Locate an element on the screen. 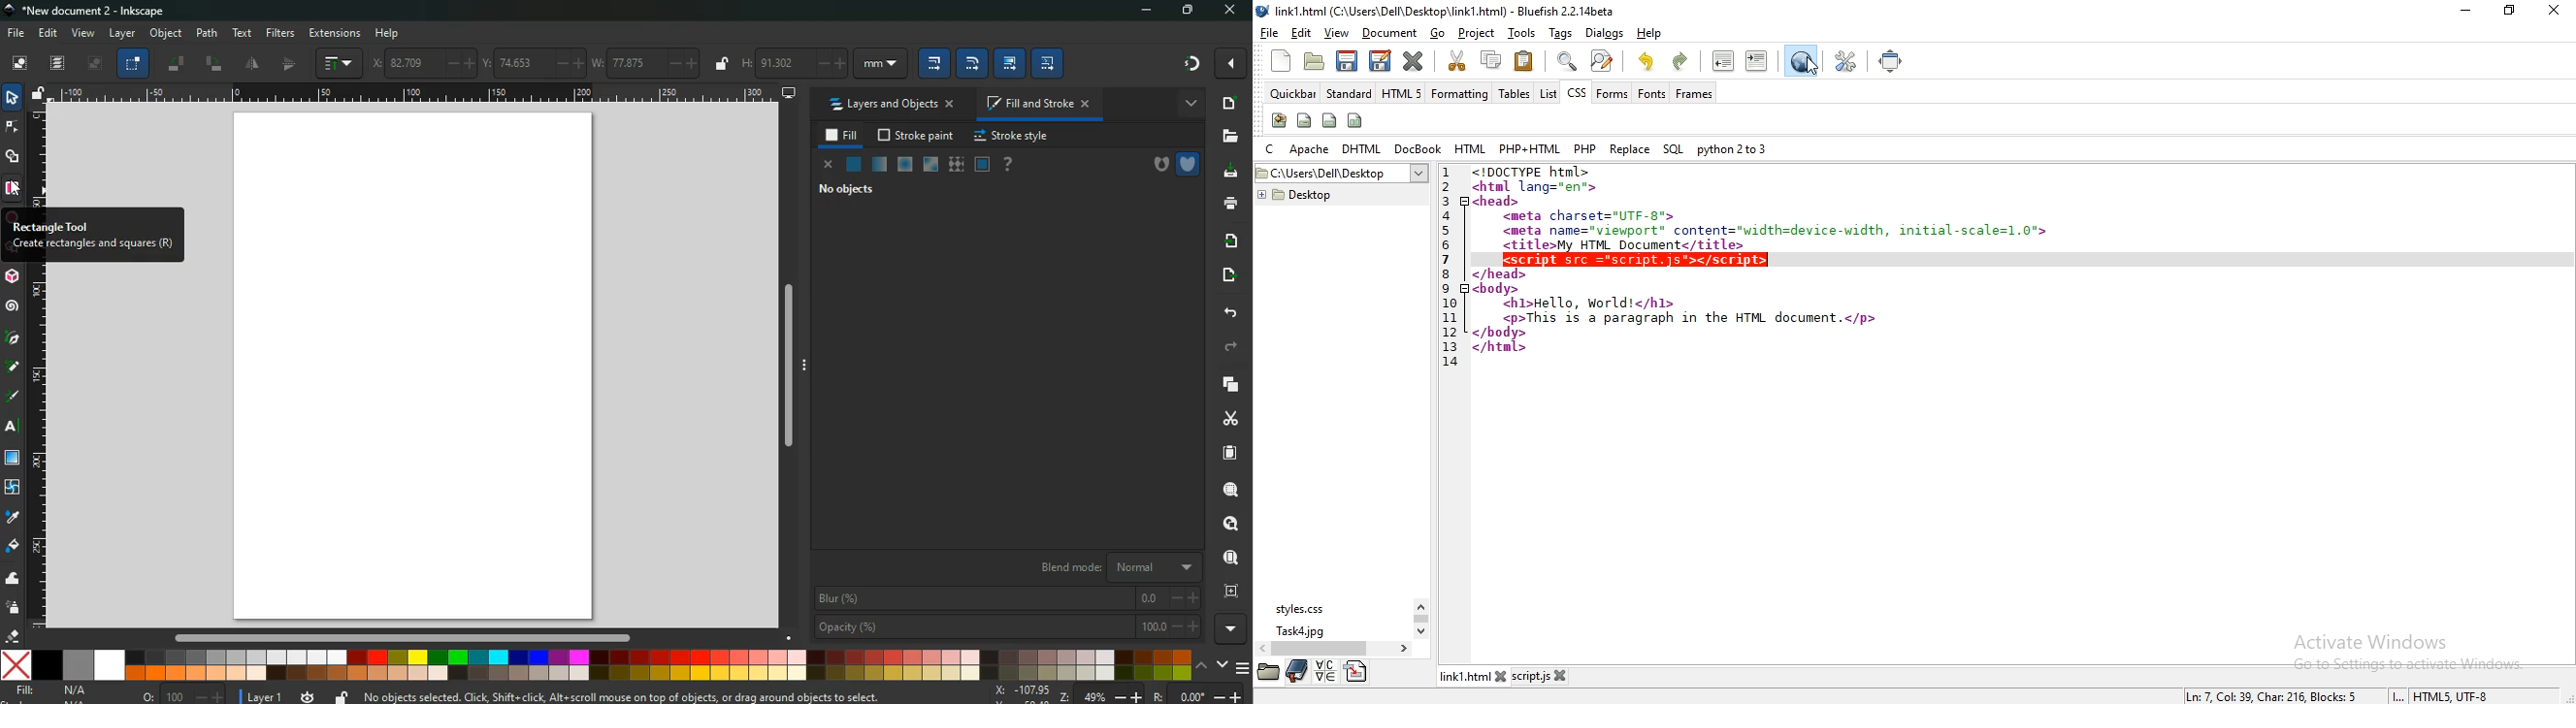 The image size is (2576, 728). edit preferences is located at coordinates (1845, 62).